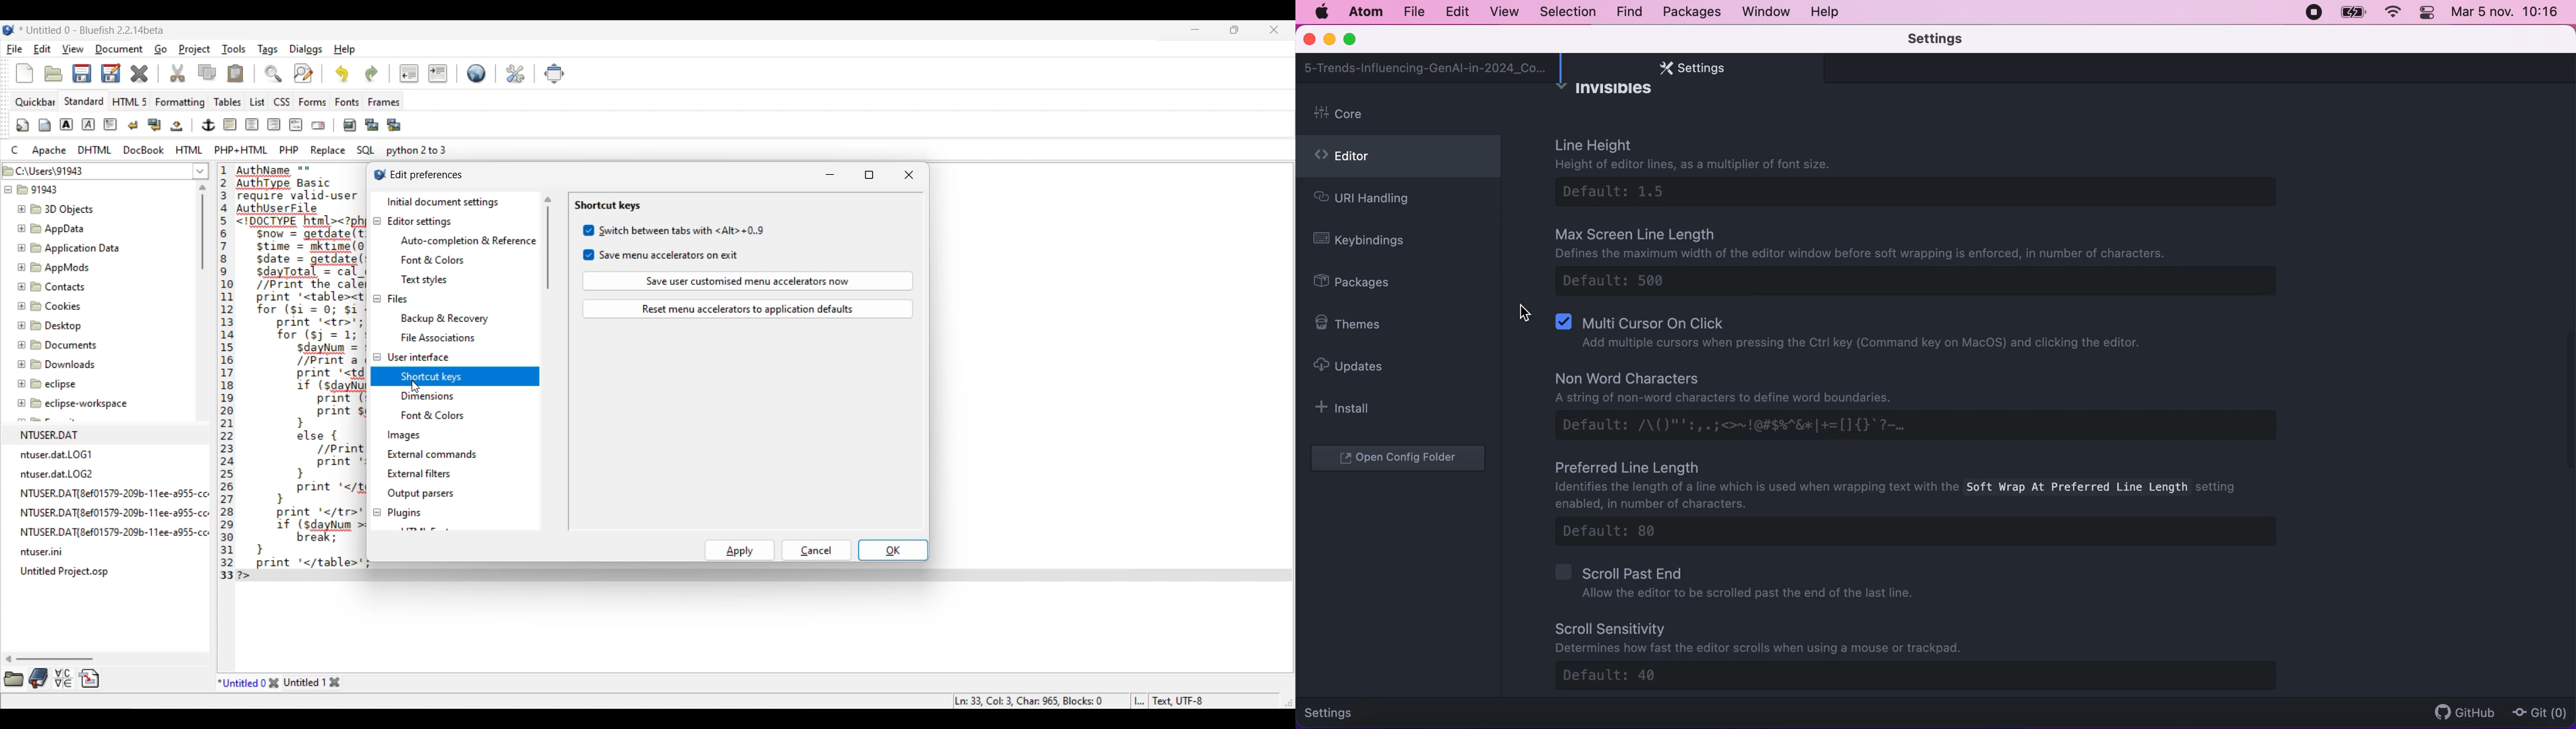 The width and height of the screenshot is (2576, 756). I want to click on Indentation, so click(424, 74).